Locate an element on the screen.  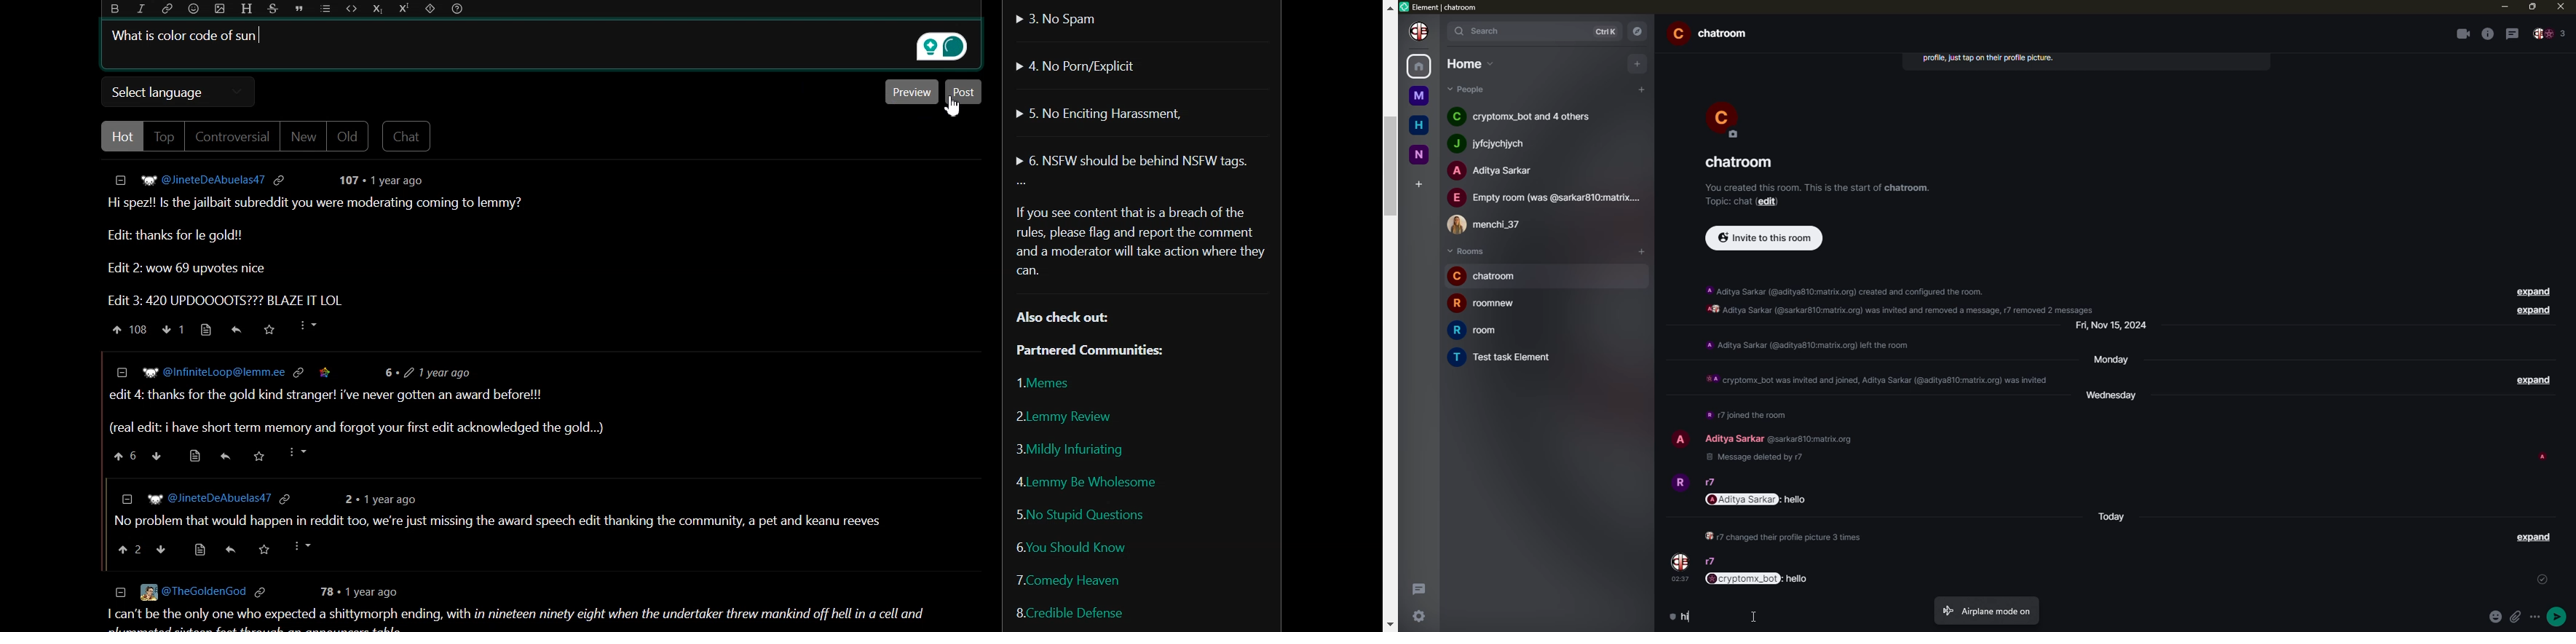
room is located at coordinates (1712, 34).